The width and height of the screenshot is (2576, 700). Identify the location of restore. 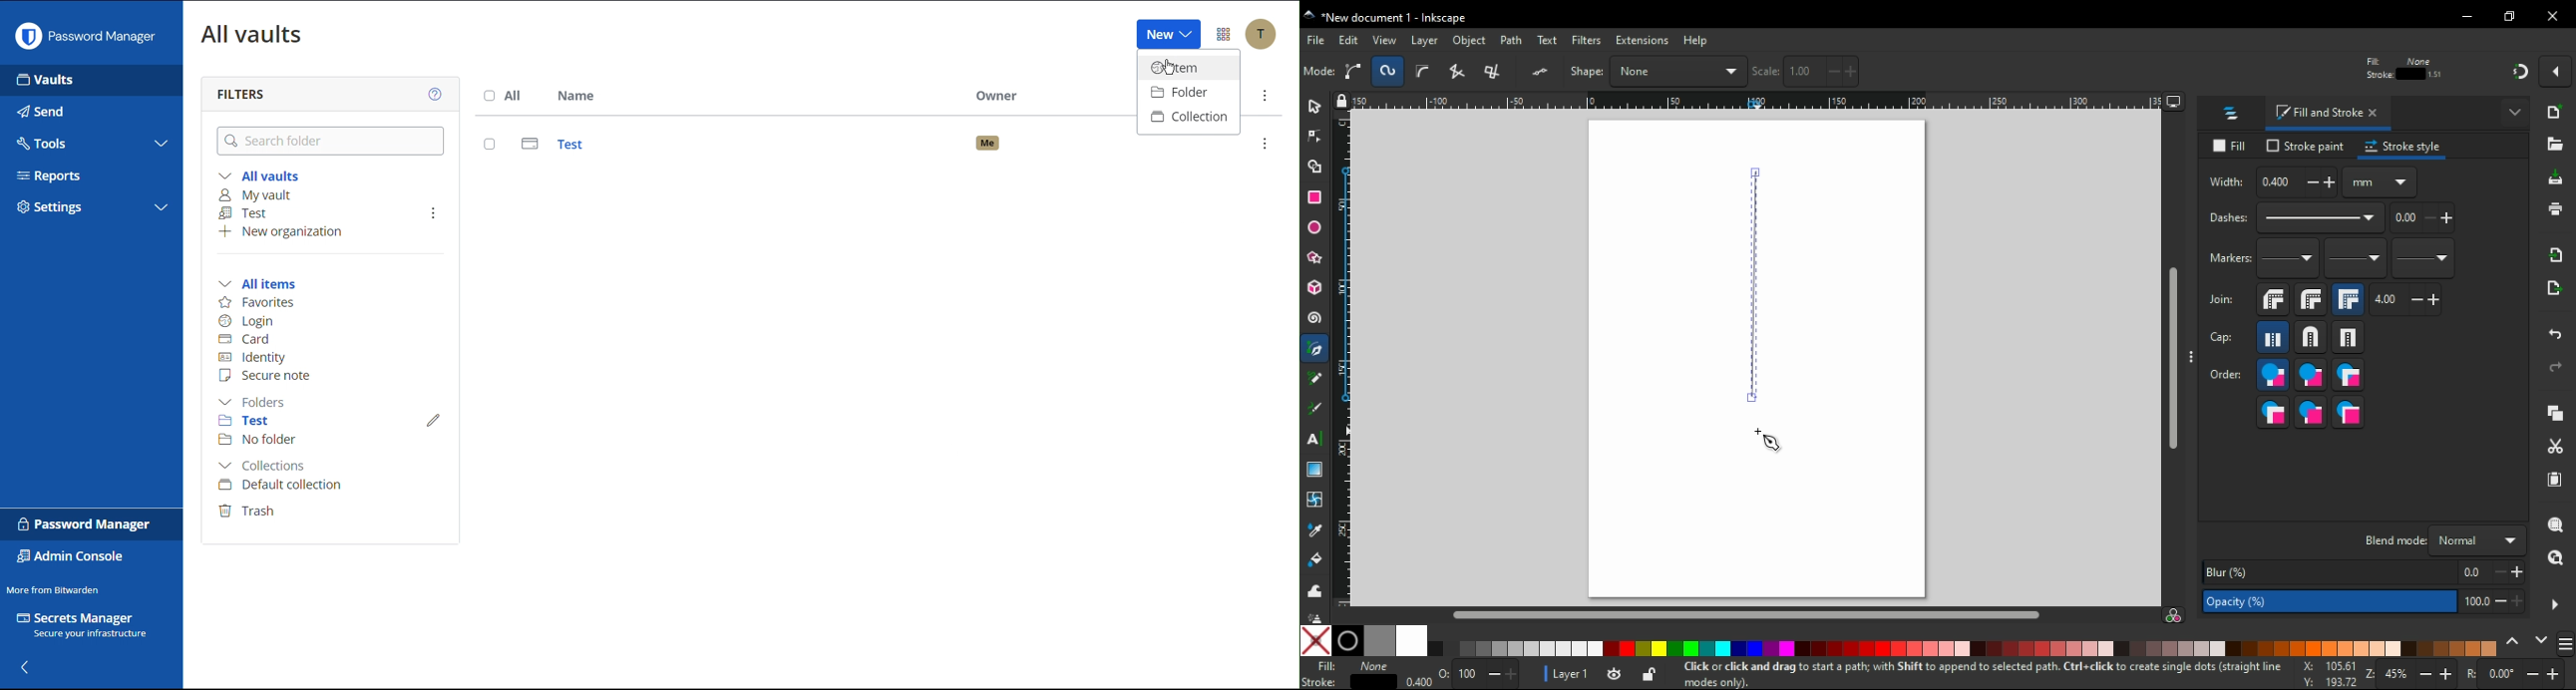
(2512, 16).